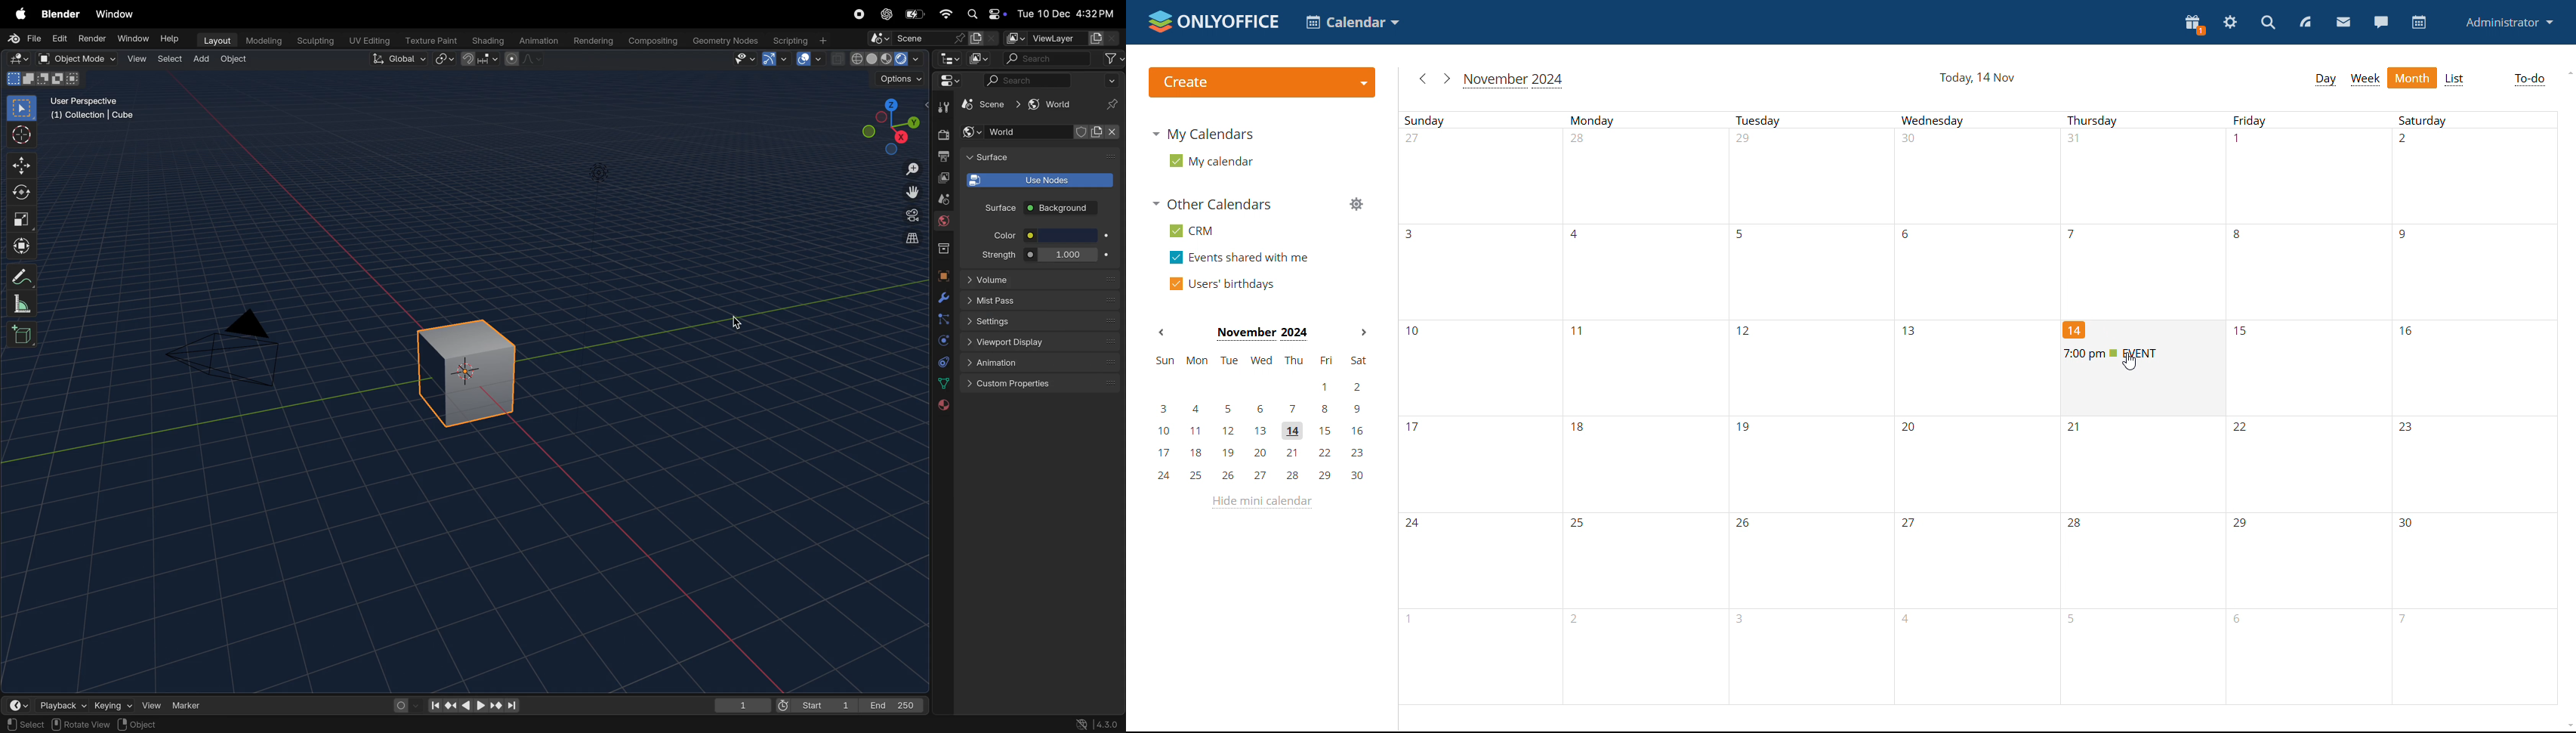  What do you see at coordinates (2306, 21) in the screenshot?
I see `feed` at bounding box center [2306, 21].